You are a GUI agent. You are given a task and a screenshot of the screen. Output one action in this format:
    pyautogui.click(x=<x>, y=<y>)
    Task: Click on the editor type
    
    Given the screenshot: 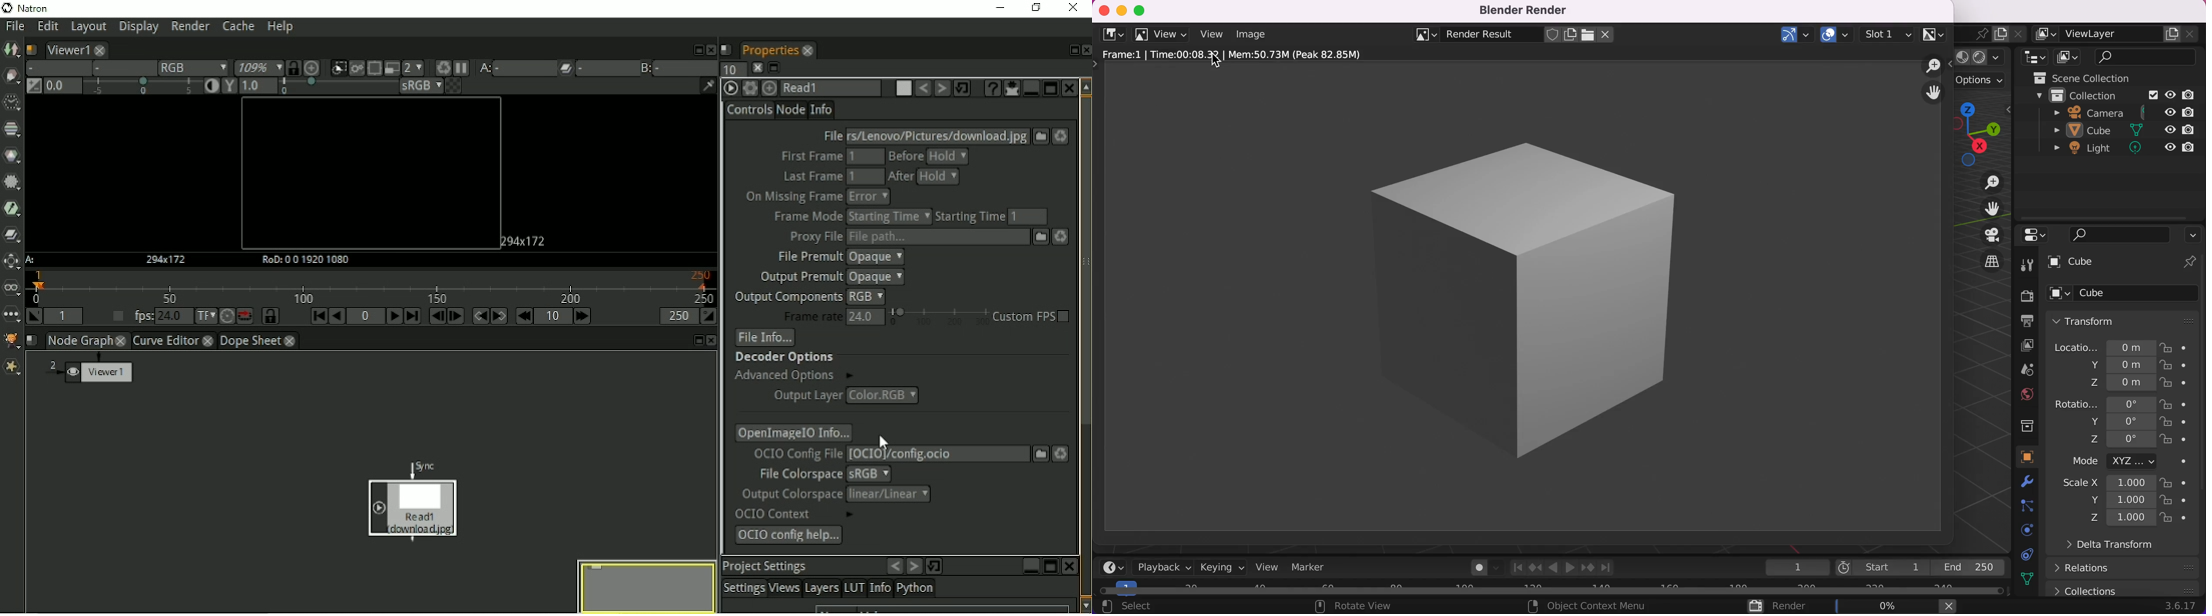 What is the action you would take?
    pyautogui.click(x=1110, y=34)
    